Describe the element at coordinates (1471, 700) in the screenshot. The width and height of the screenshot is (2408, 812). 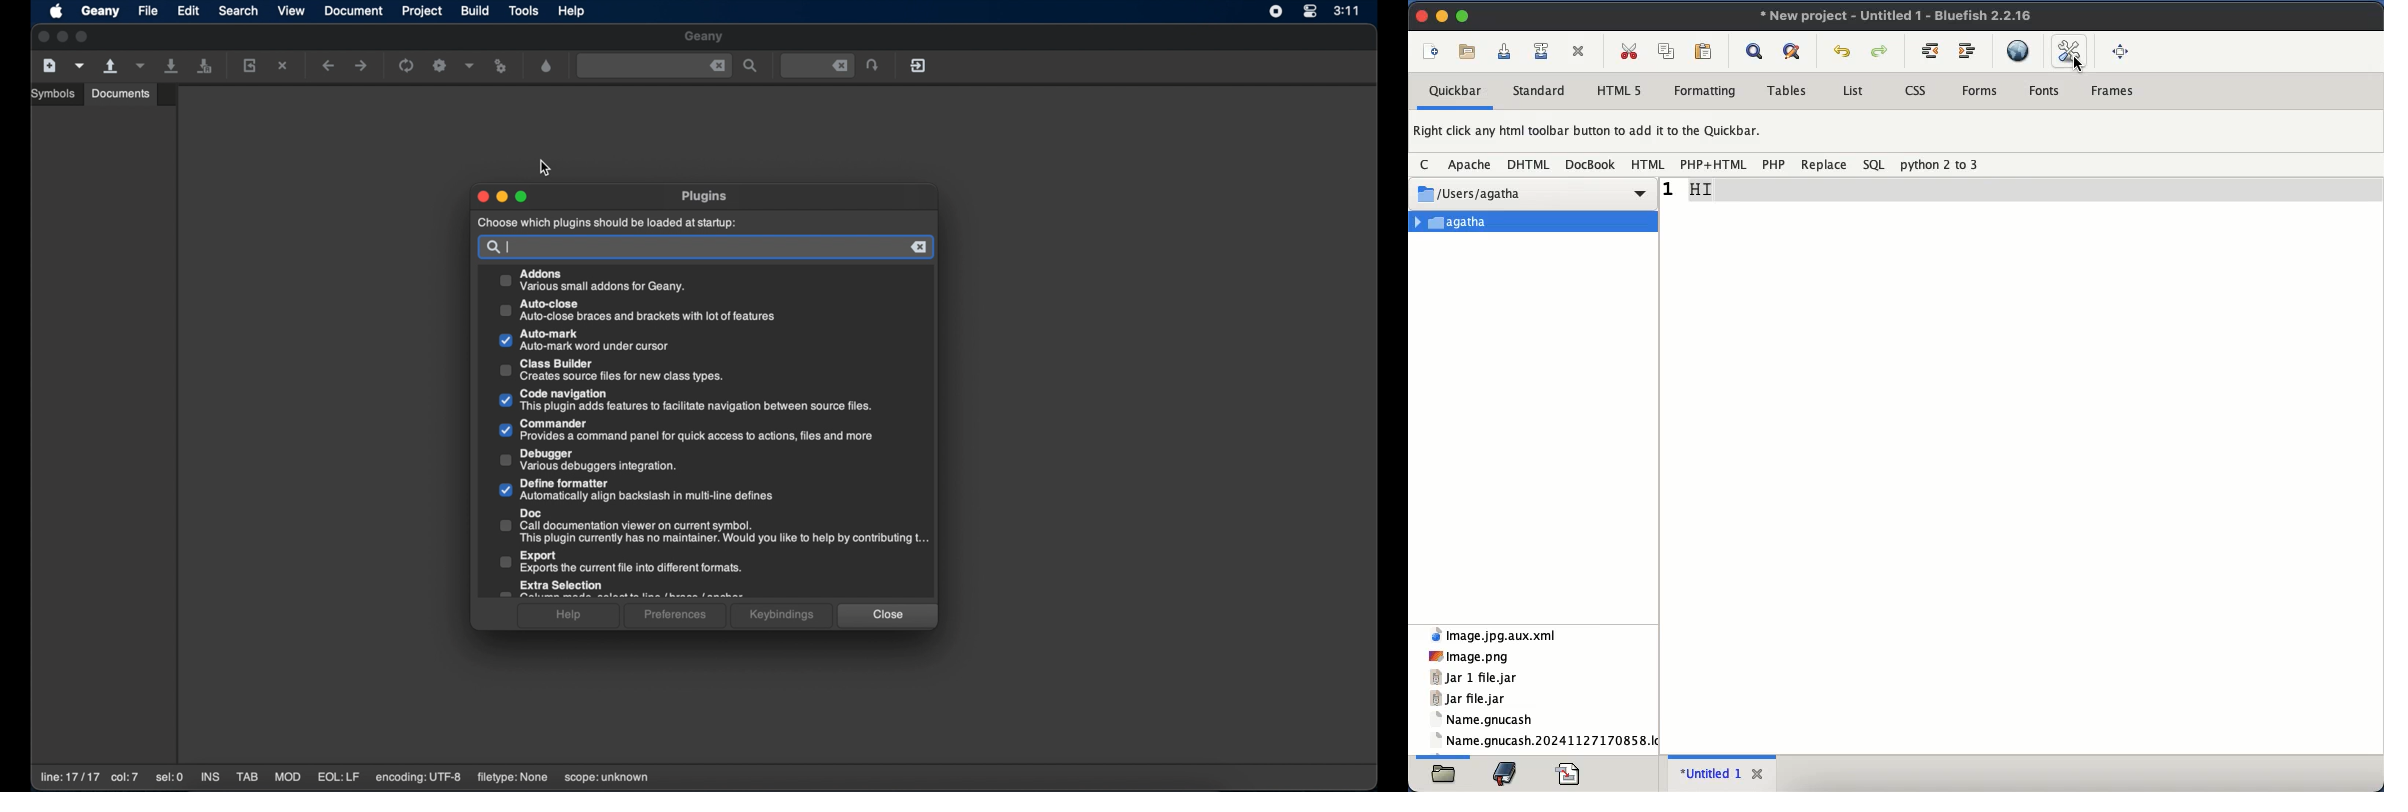
I see `jar file.jar` at that location.